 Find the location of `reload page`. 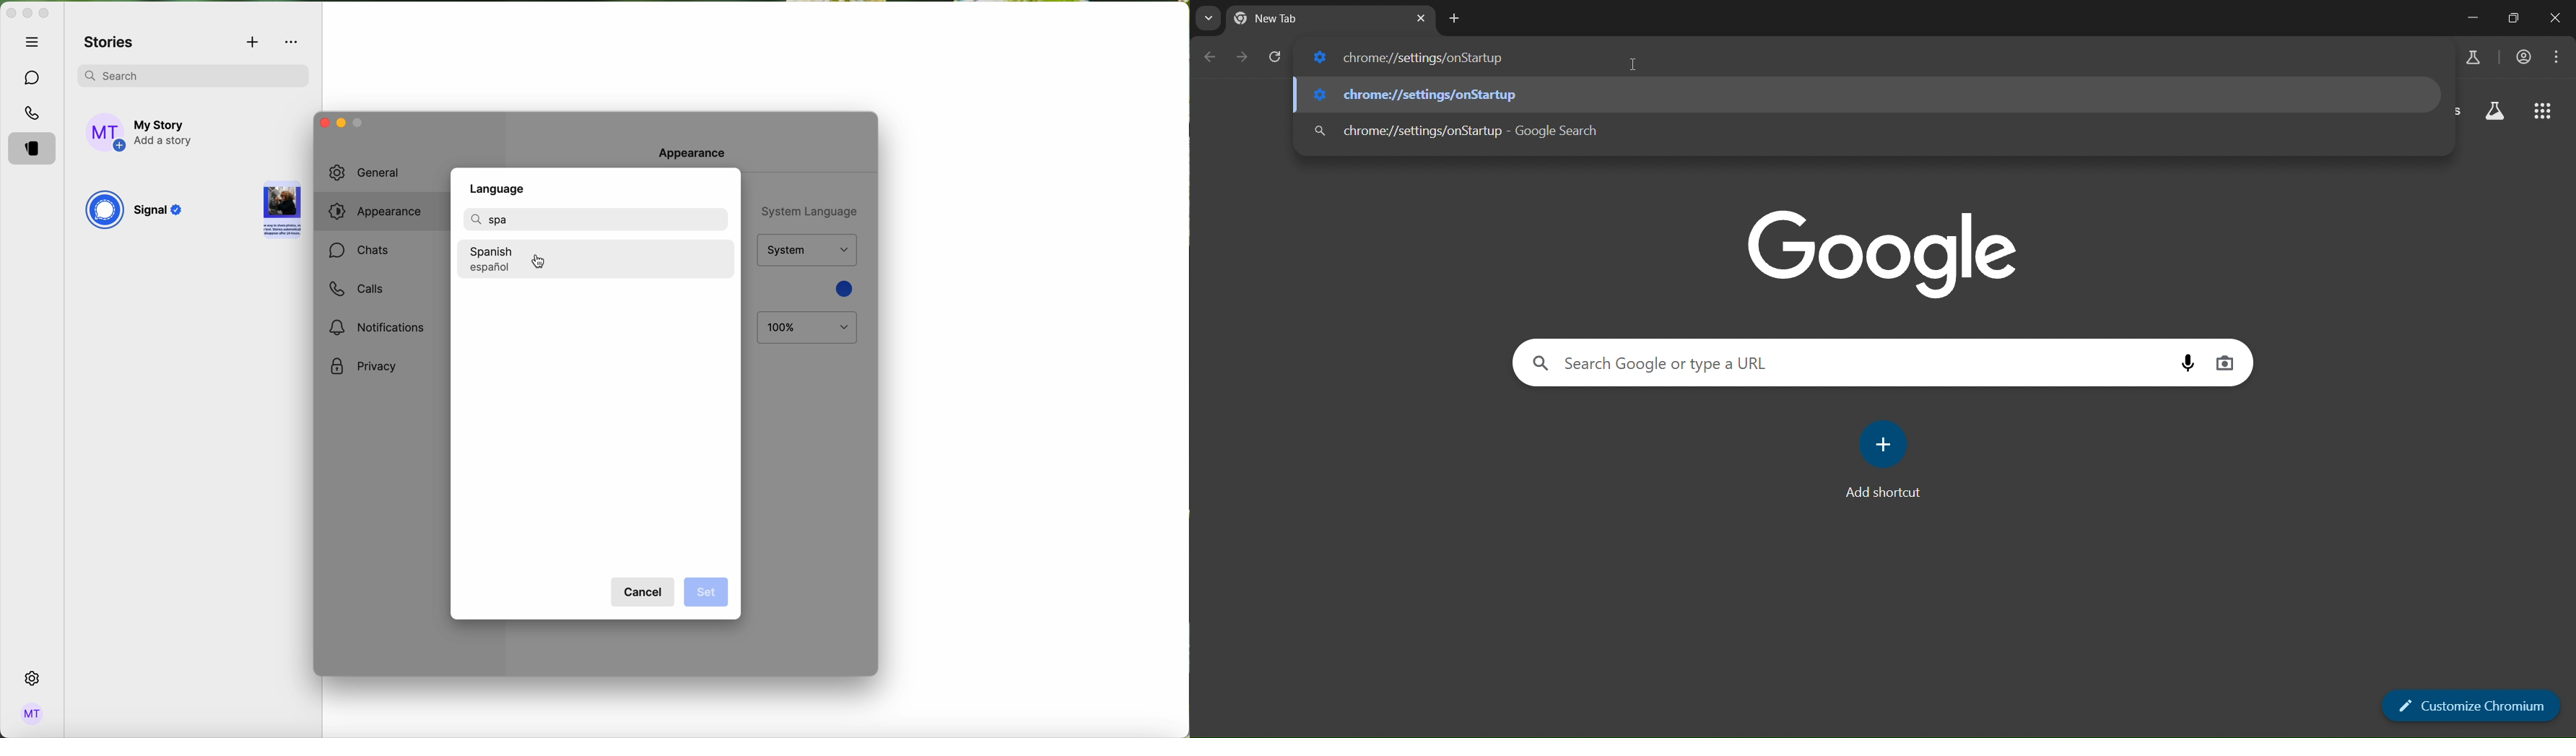

reload page is located at coordinates (1276, 56).